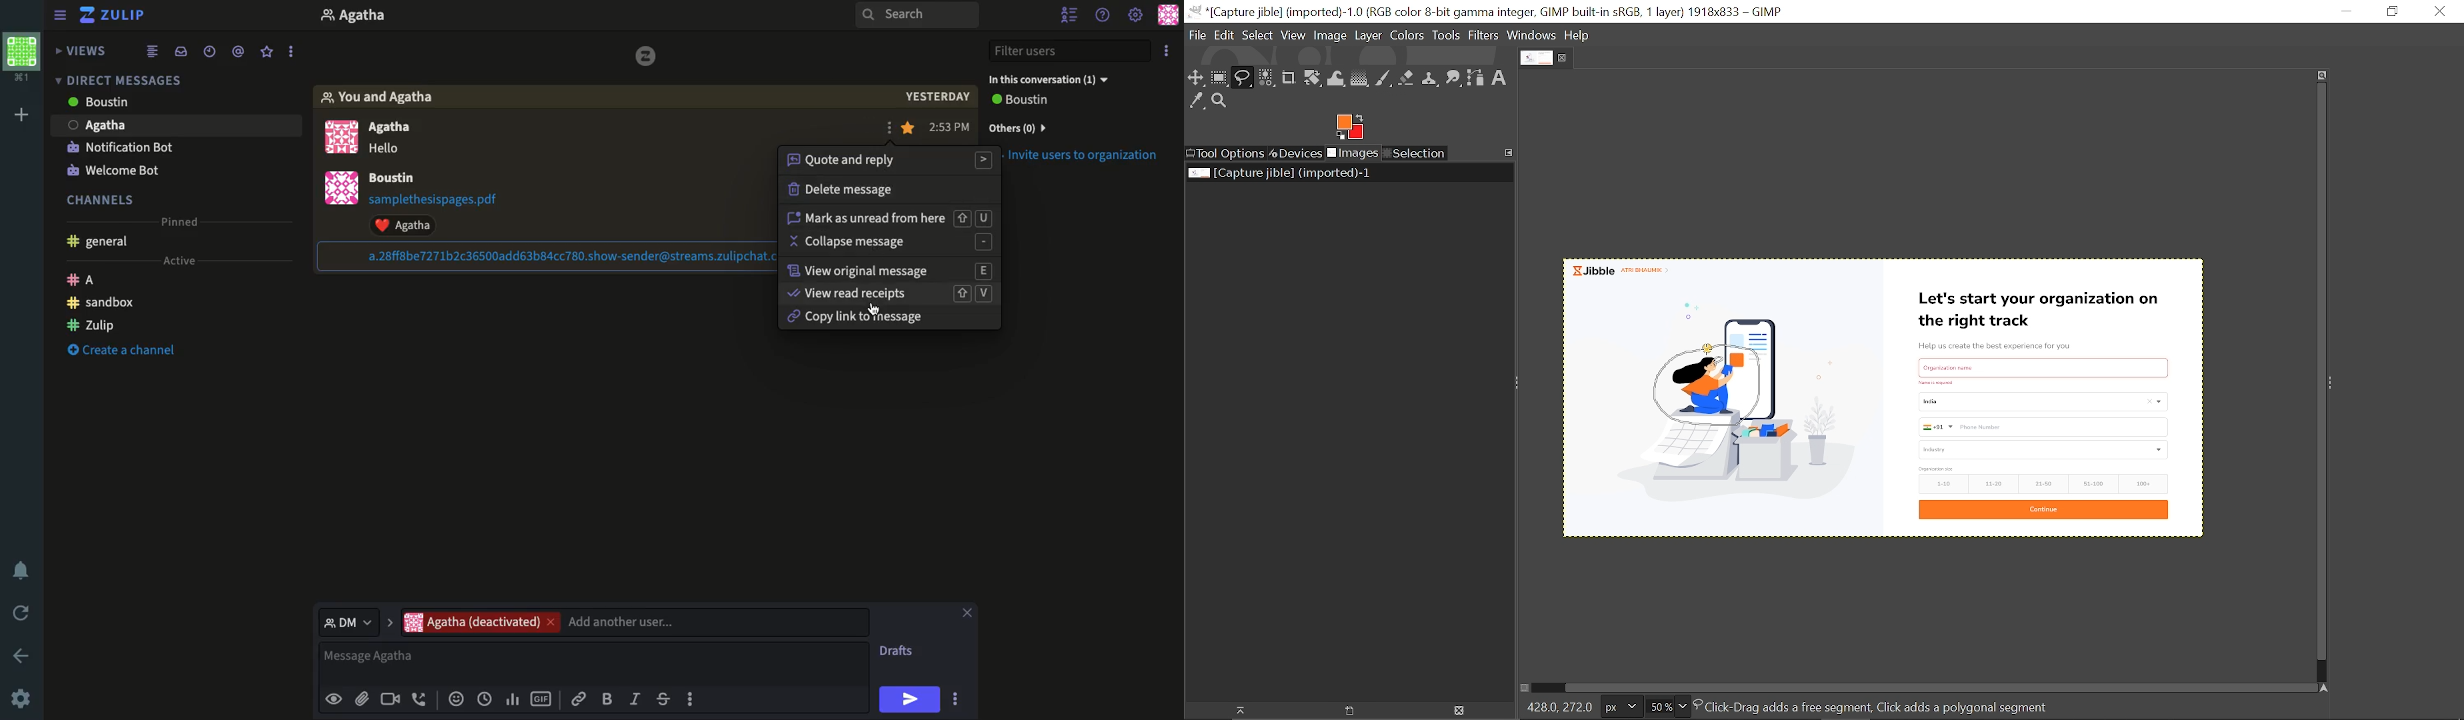 This screenshot has width=2464, height=728. I want to click on Current image unit, so click(1619, 707).